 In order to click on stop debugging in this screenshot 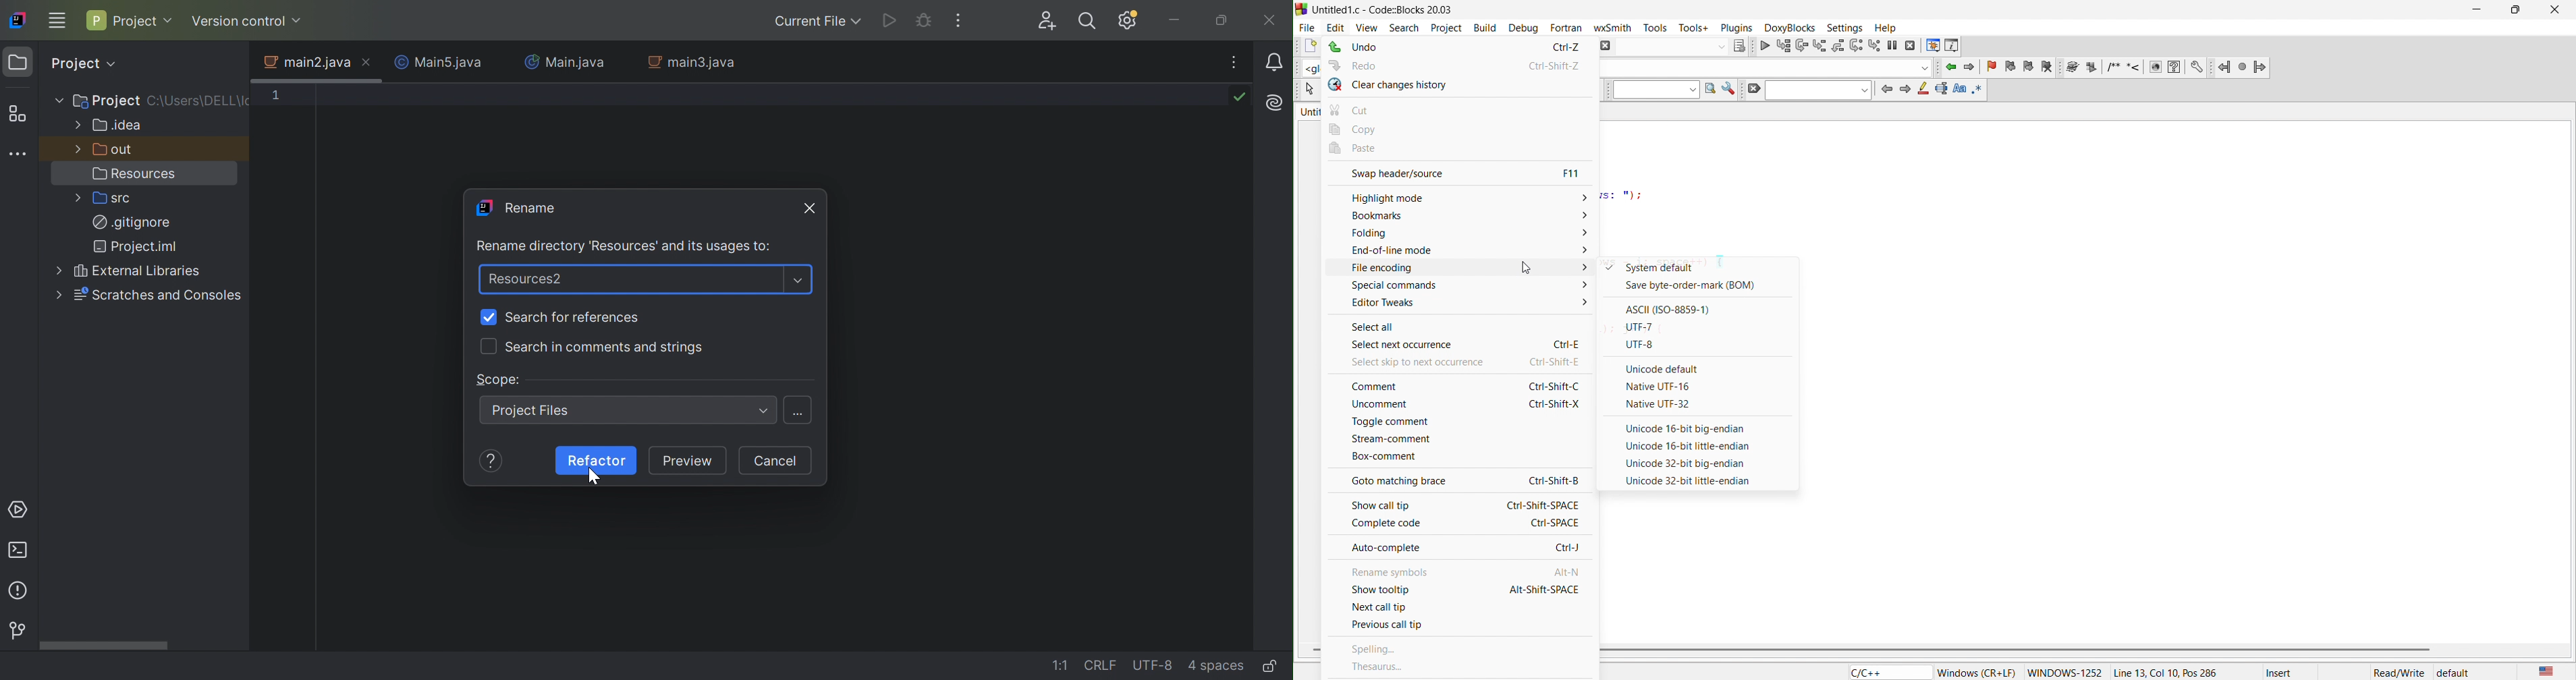, I will do `click(1910, 45)`.